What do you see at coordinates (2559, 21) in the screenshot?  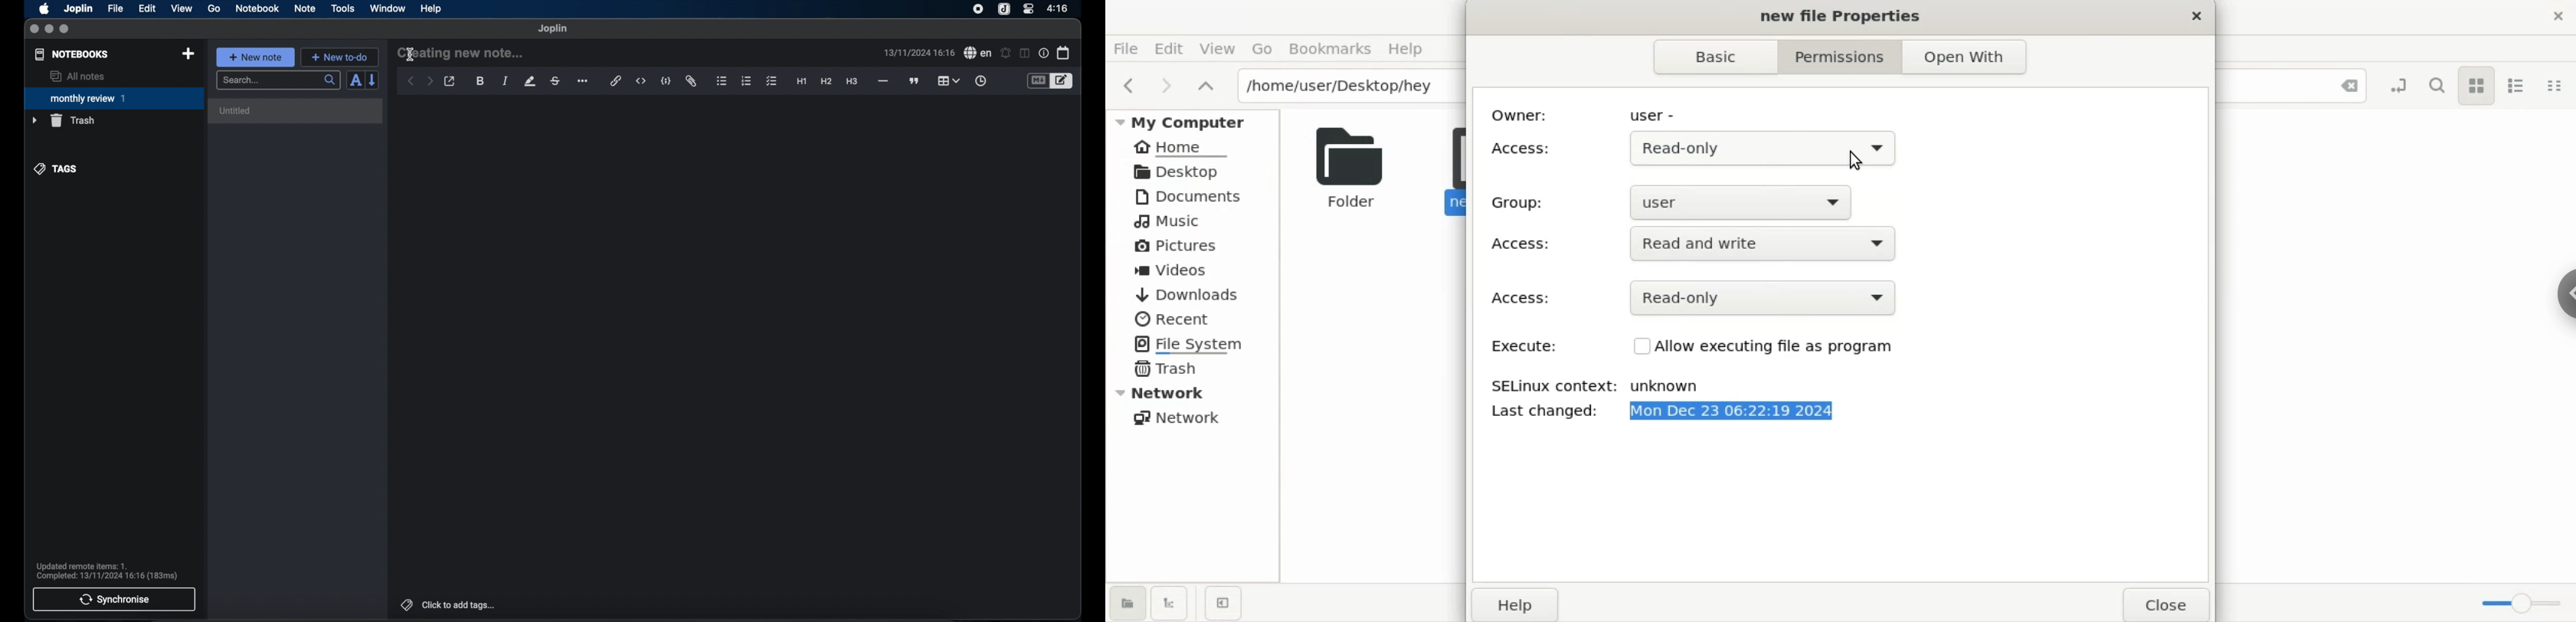 I see `close` at bounding box center [2559, 21].